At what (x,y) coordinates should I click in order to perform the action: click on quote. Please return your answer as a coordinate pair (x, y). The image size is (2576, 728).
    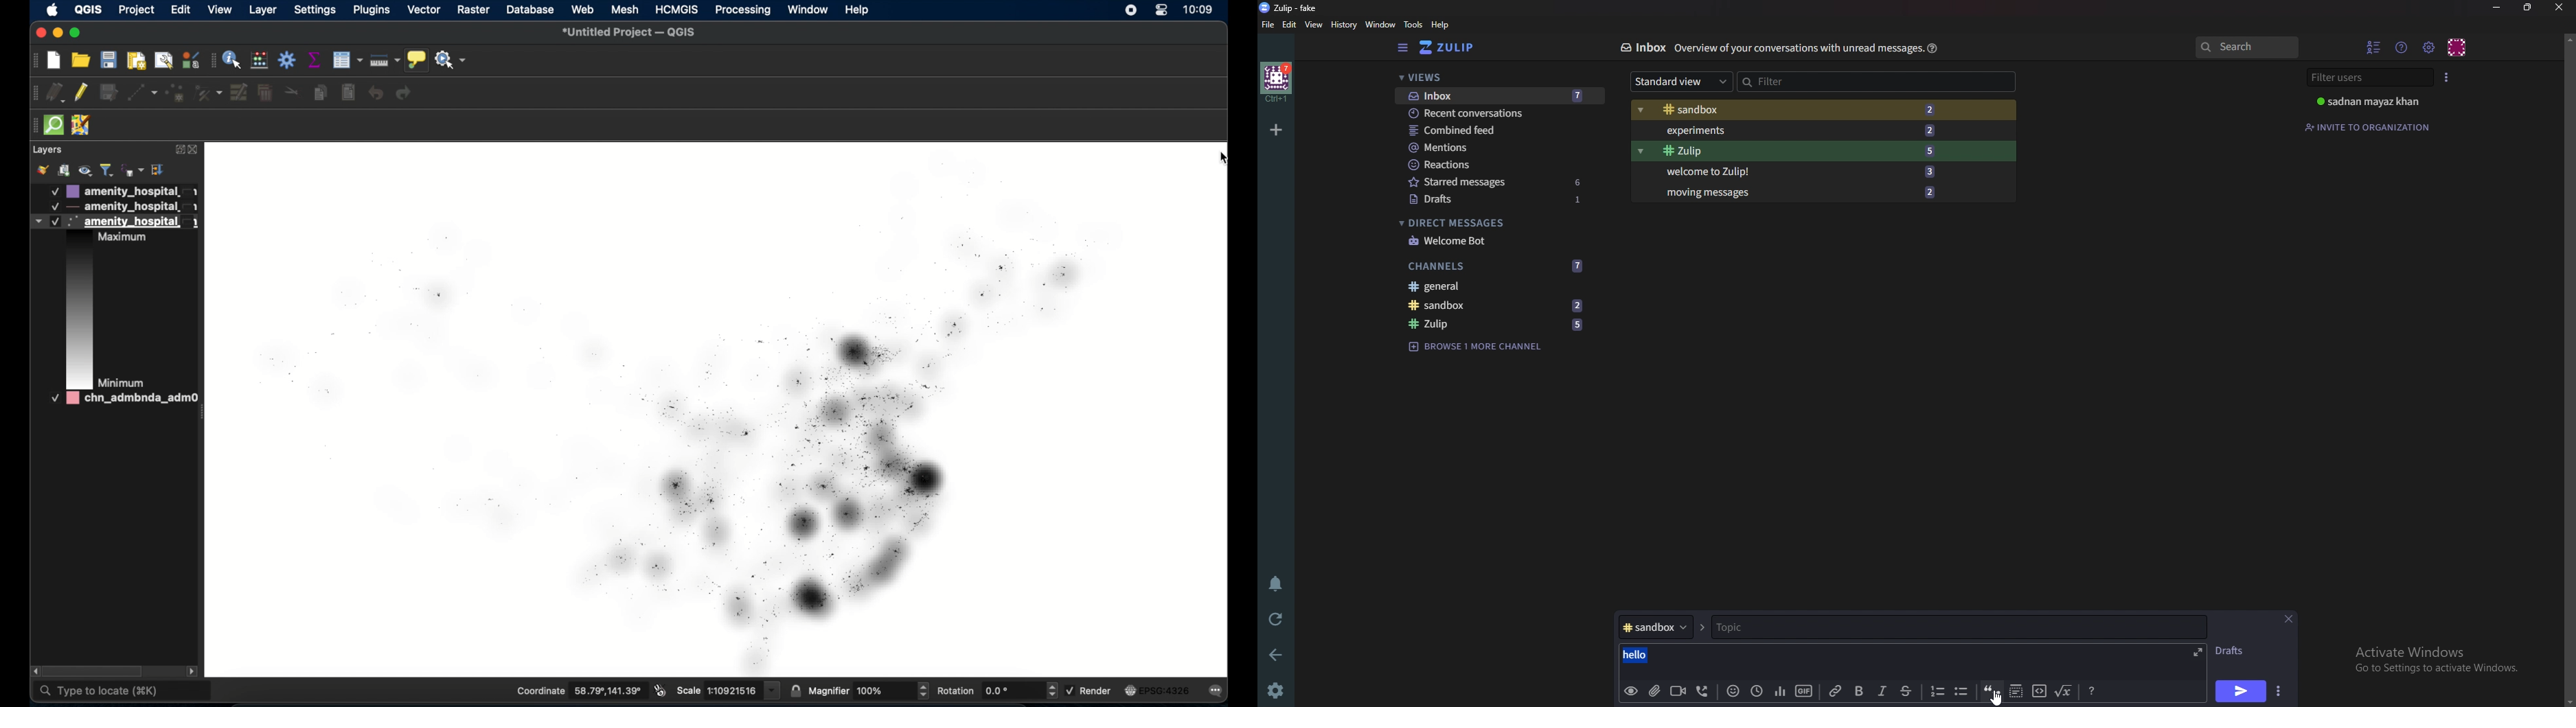
    Looking at the image, I should click on (1993, 691).